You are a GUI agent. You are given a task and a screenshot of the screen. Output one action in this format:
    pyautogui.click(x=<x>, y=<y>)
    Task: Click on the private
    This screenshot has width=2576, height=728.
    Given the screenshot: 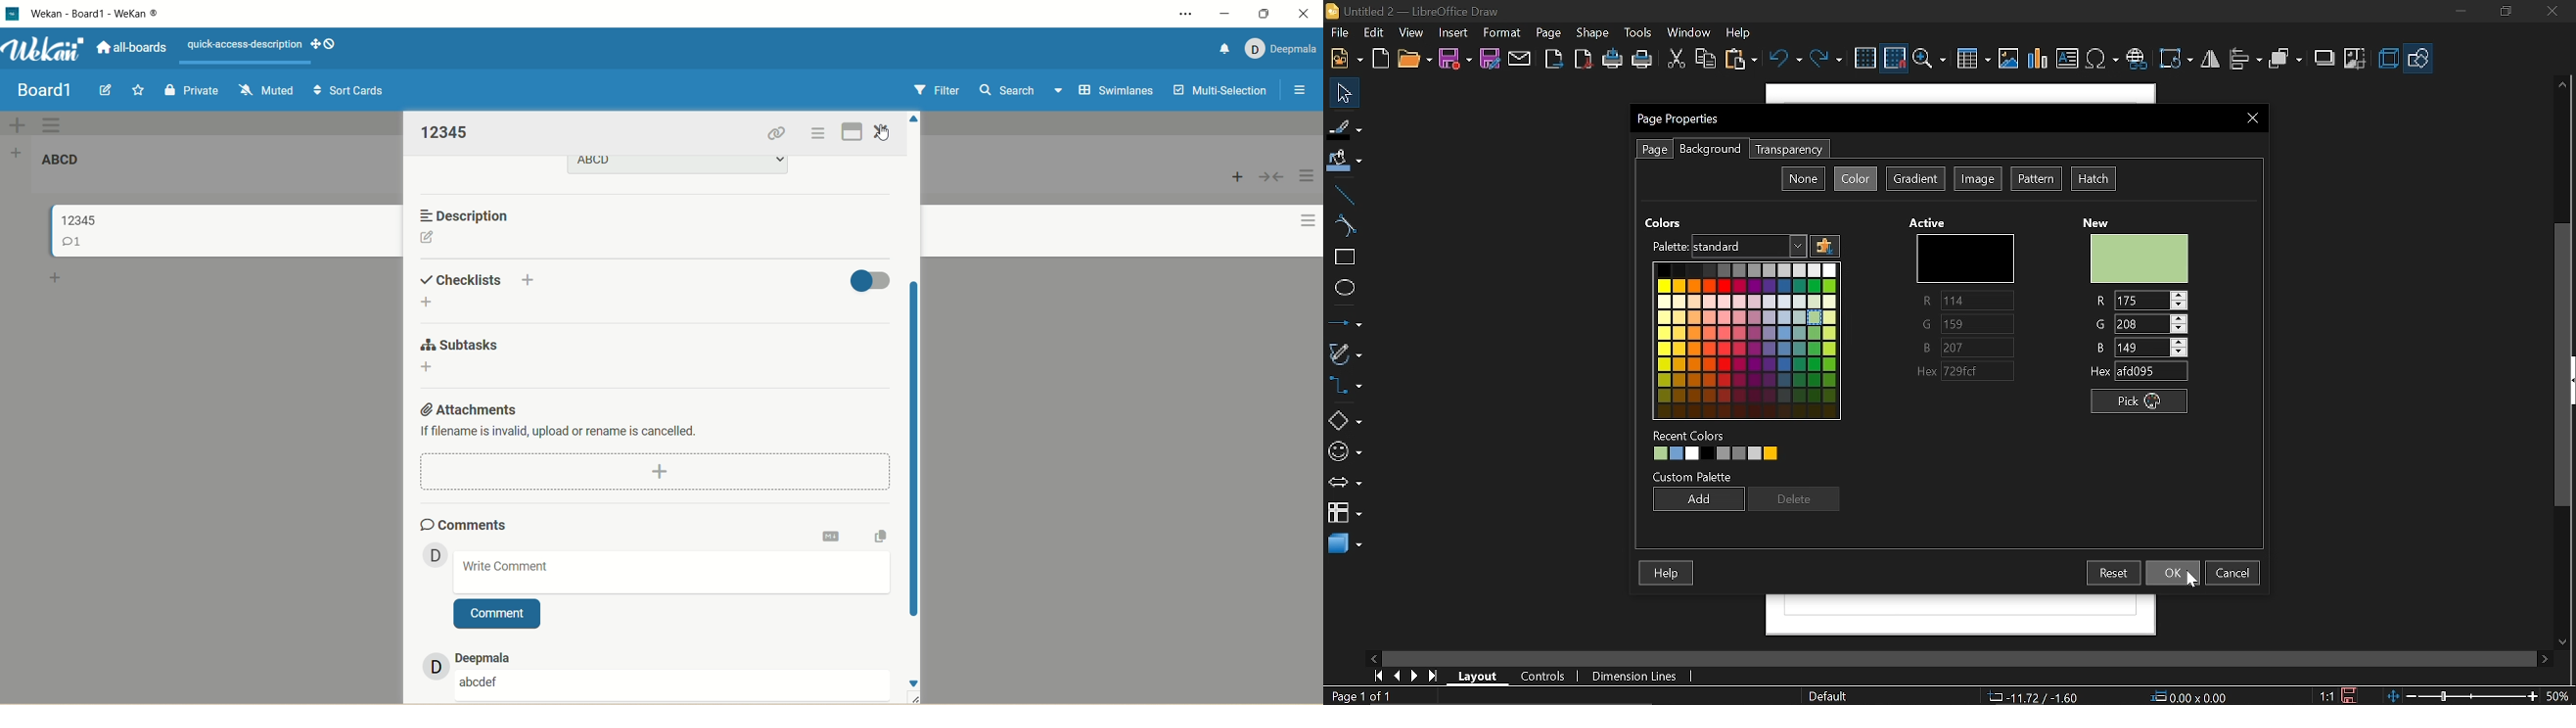 What is the action you would take?
    pyautogui.click(x=192, y=88)
    